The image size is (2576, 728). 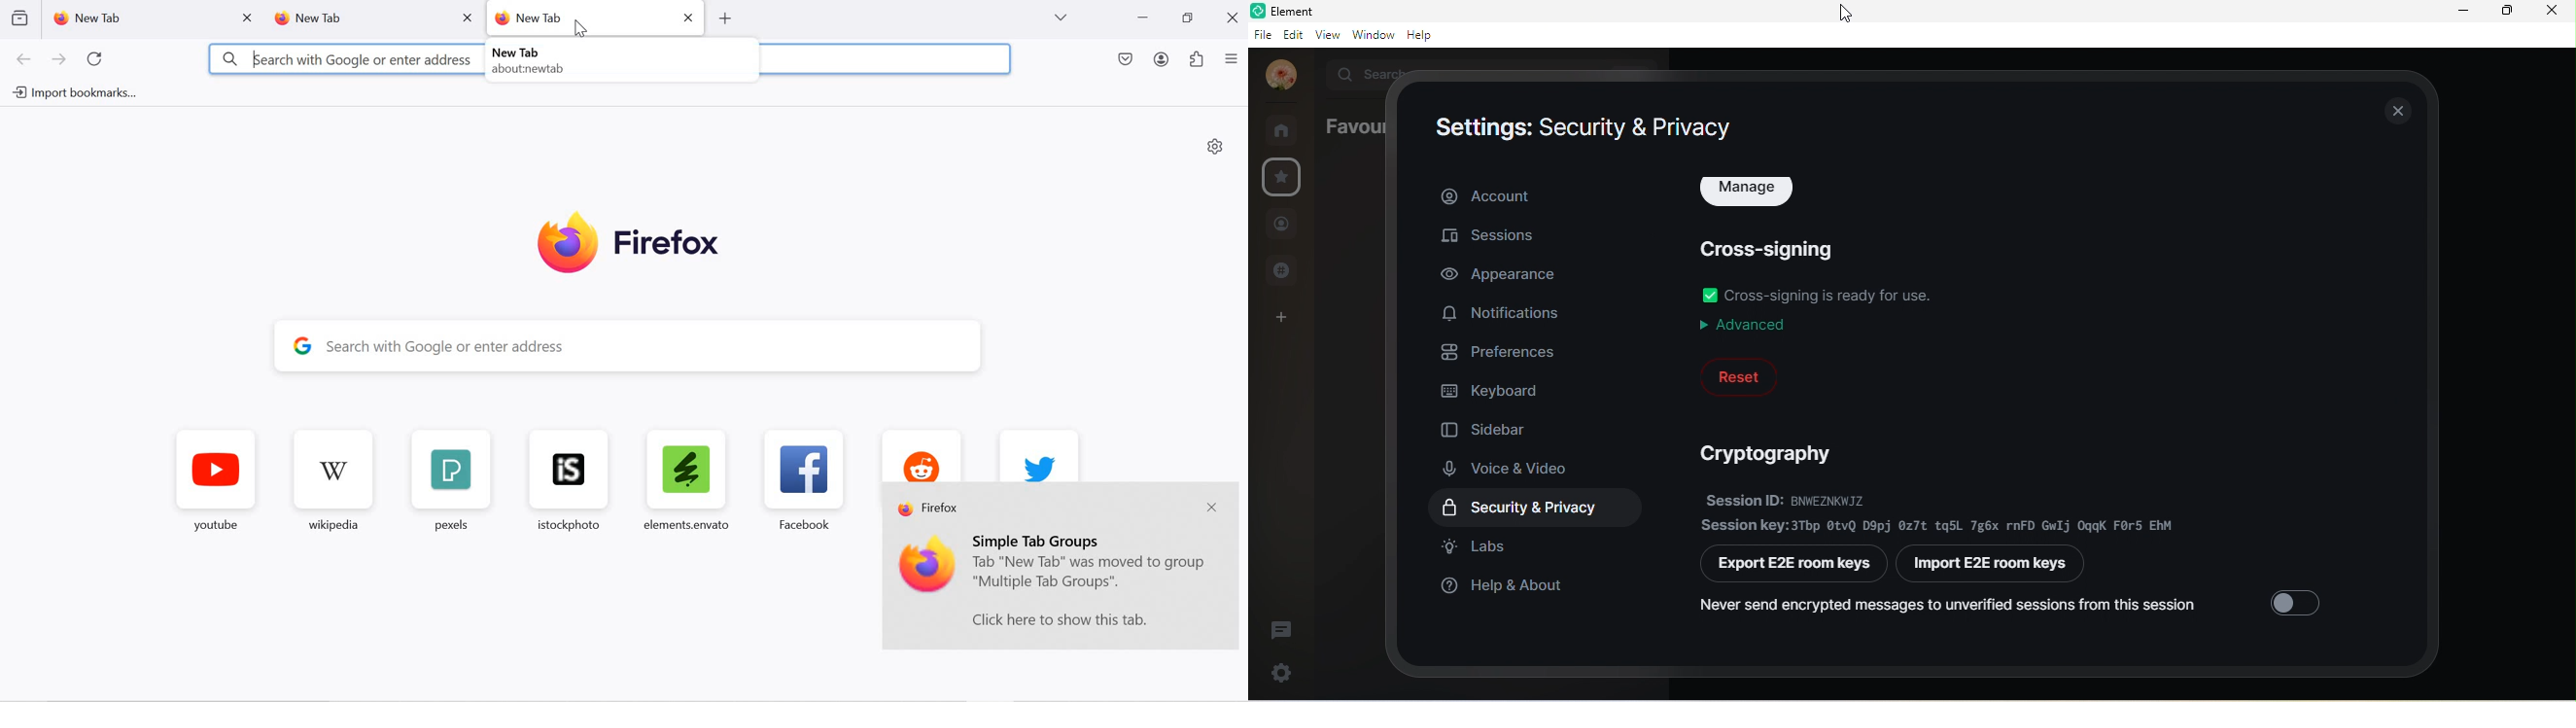 What do you see at coordinates (1992, 563) in the screenshot?
I see `Import E2E room keys` at bounding box center [1992, 563].